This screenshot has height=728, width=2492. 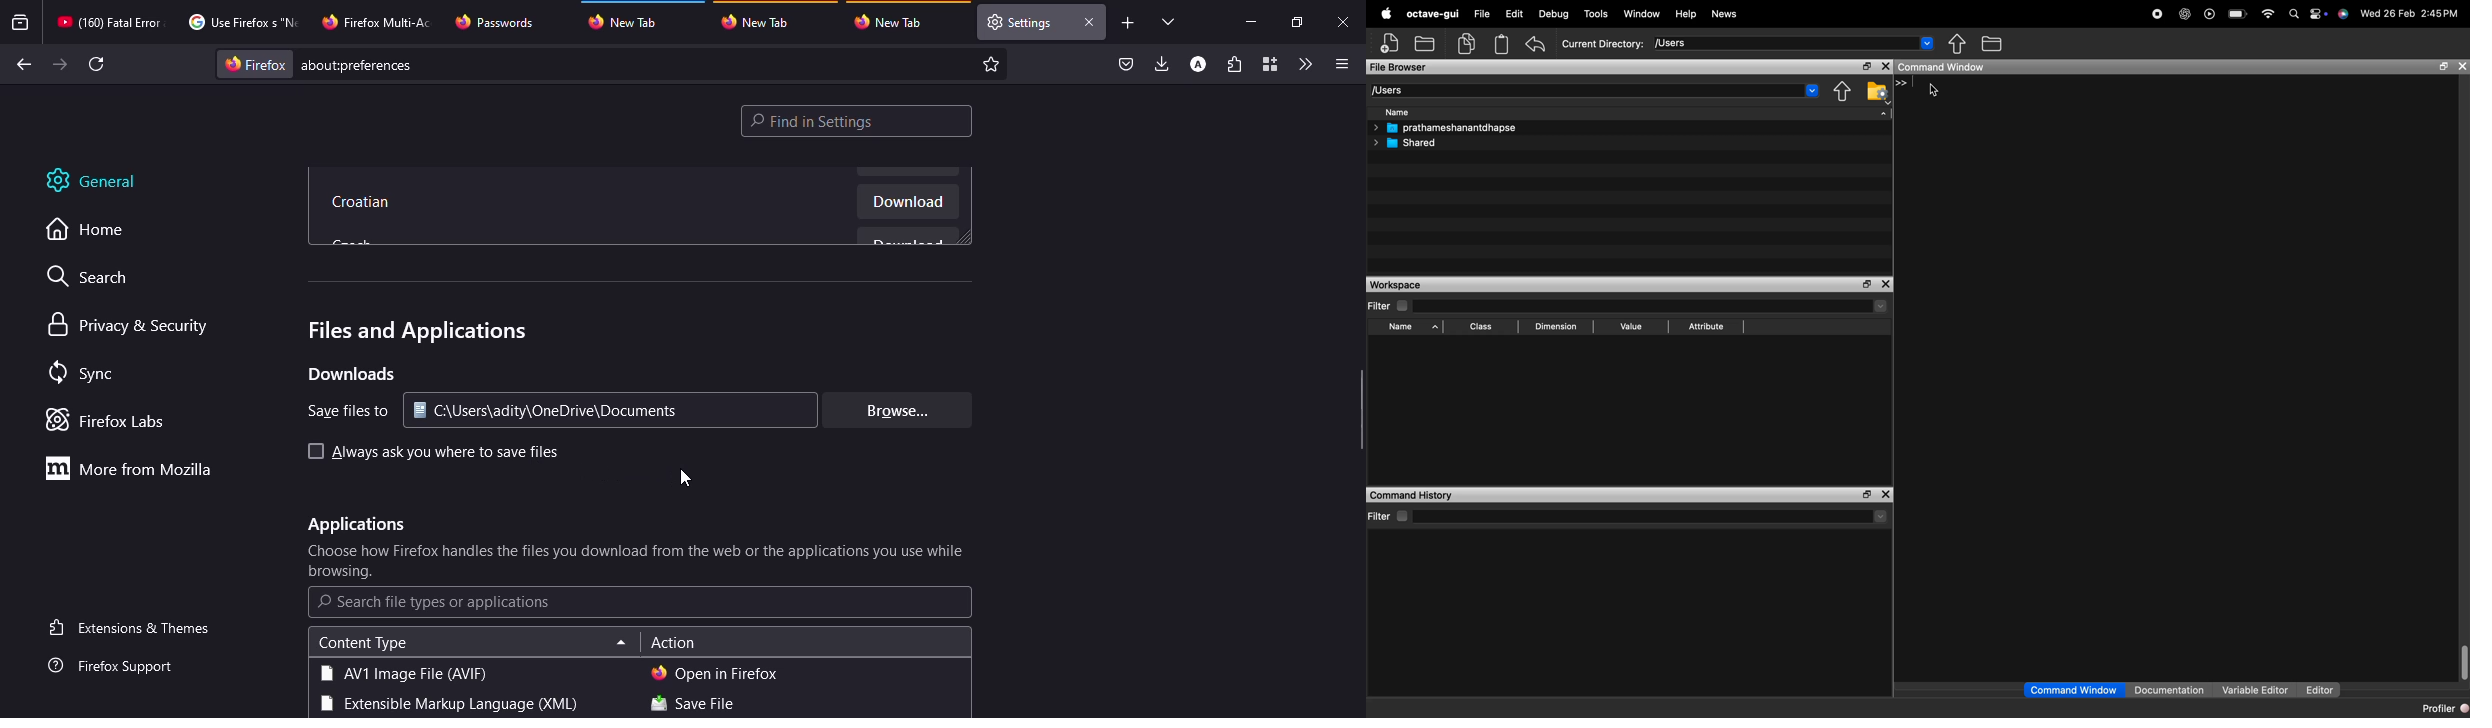 What do you see at coordinates (761, 21) in the screenshot?
I see `tab` at bounding box center [761, 21].